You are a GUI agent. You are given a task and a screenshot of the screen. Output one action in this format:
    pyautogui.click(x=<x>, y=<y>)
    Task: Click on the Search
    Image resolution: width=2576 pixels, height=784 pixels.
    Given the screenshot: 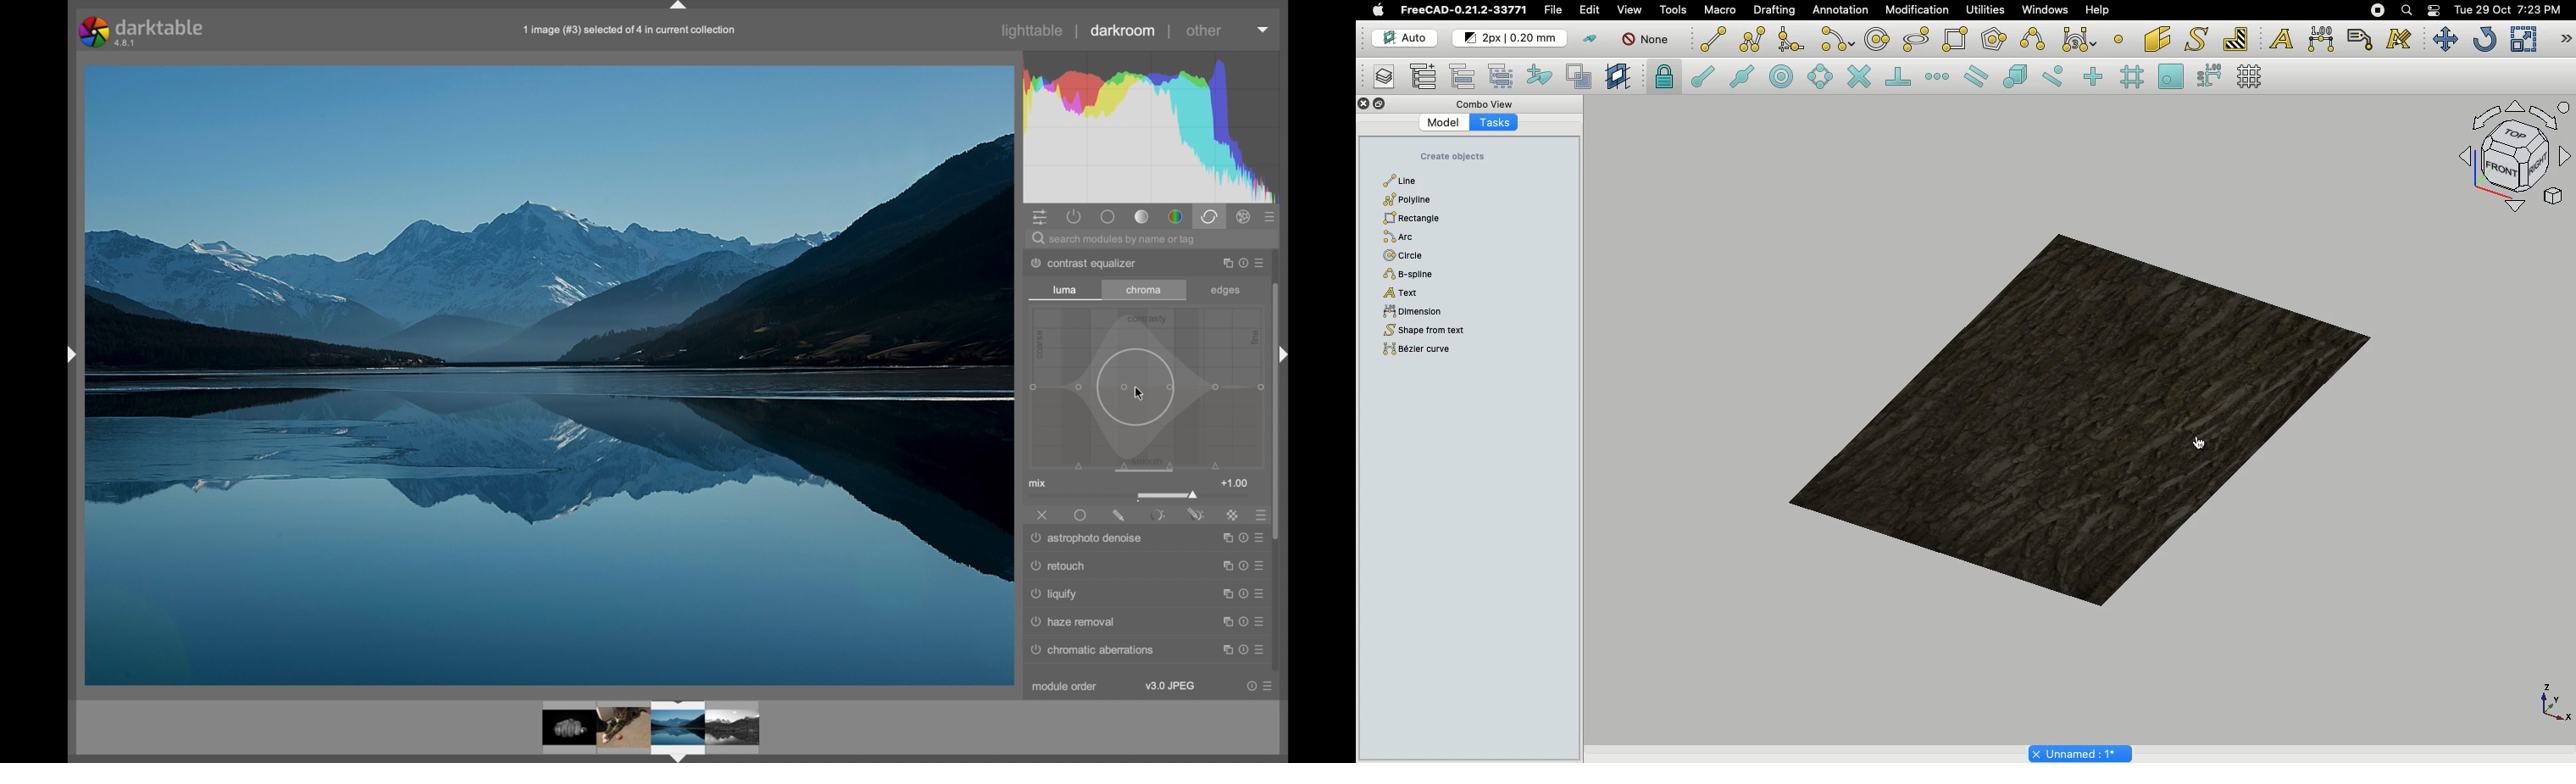 What is the action you would take?
    pyautogui.click(x=2406, y=10)
    